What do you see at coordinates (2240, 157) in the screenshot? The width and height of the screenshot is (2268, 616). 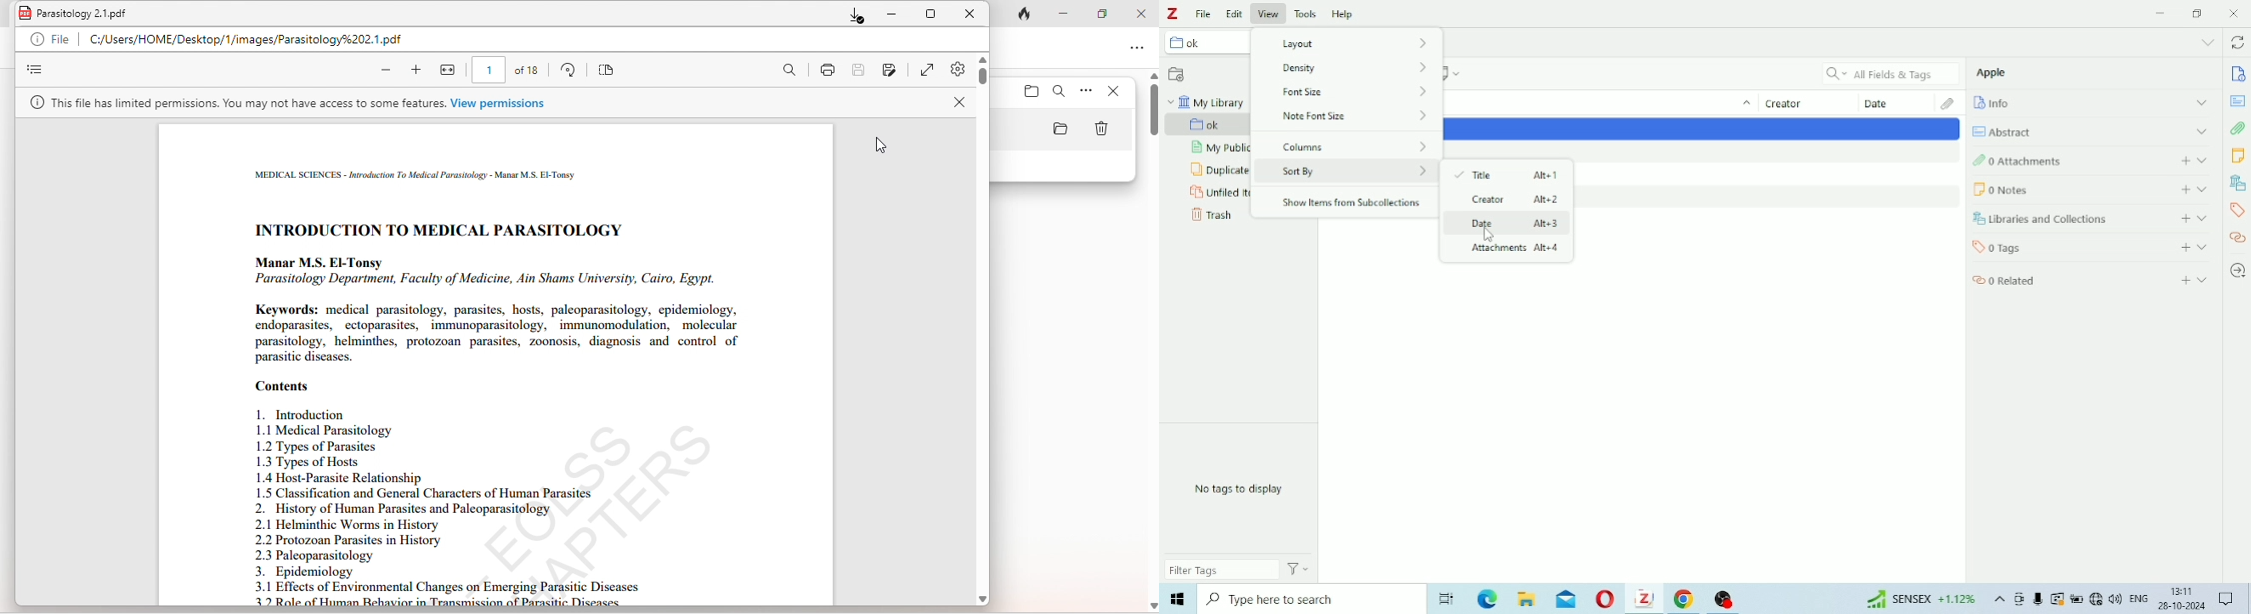 I see `Notes` at bounding box center [2240, 157].